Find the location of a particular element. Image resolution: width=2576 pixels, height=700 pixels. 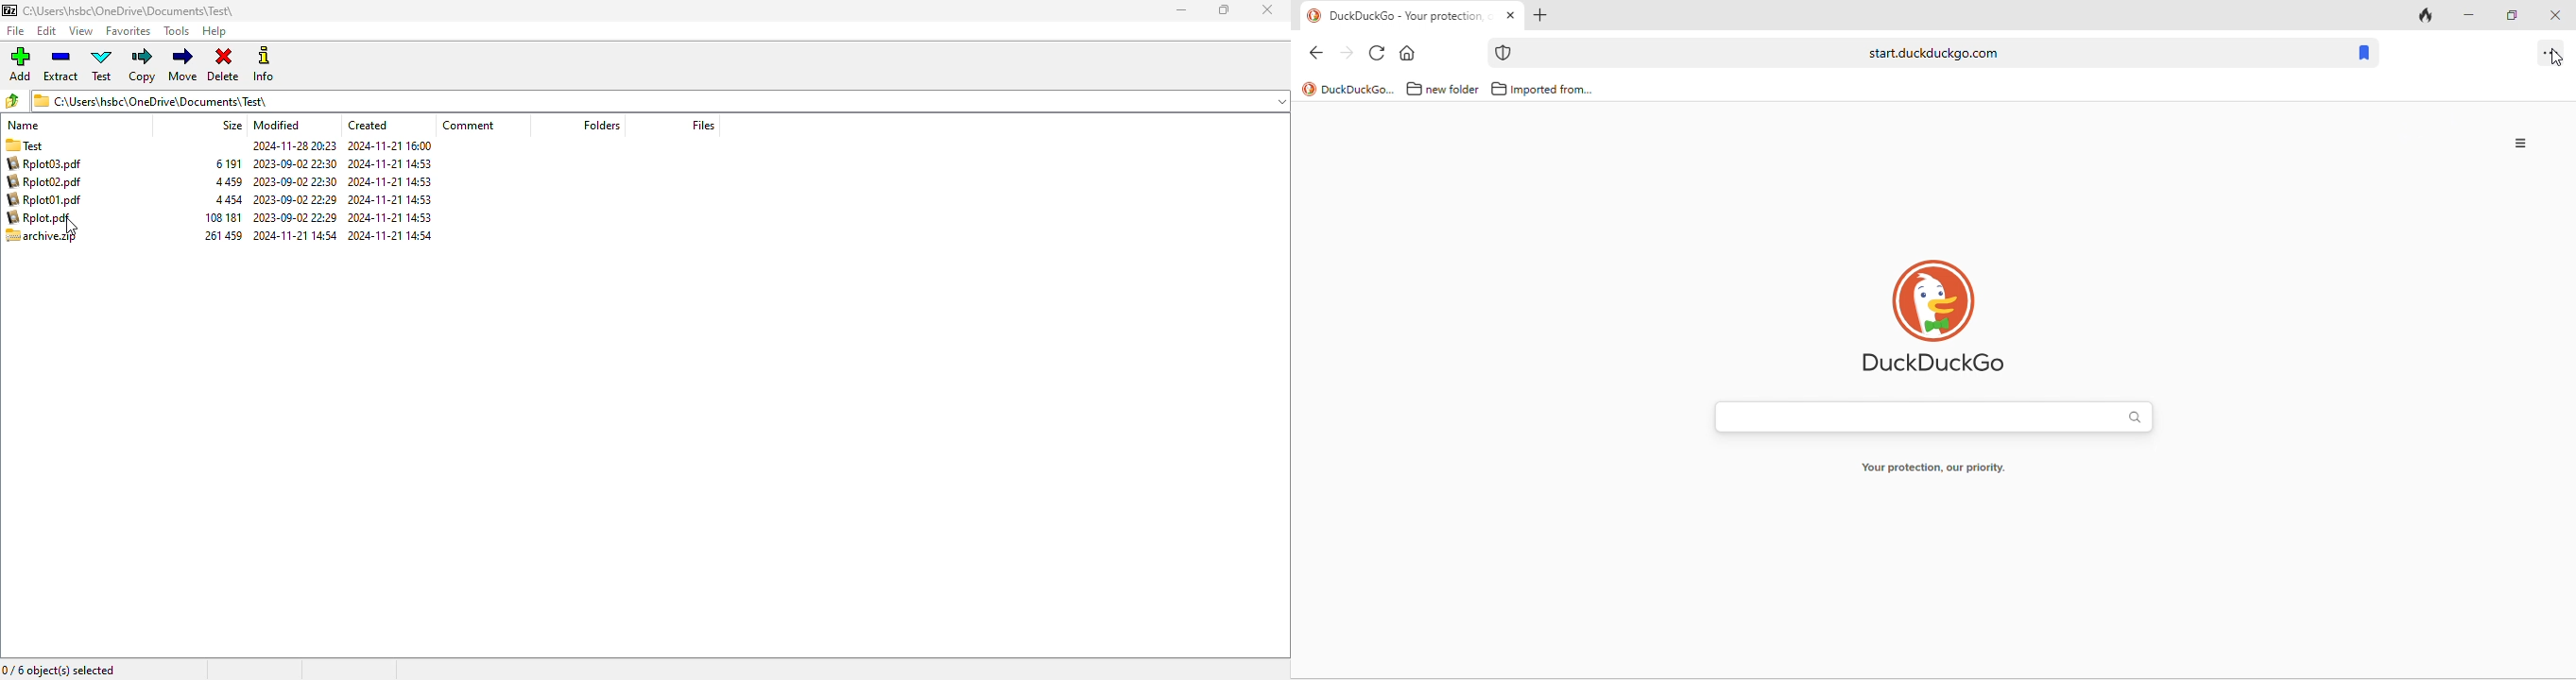

option is located at coordinates (2522, 144).